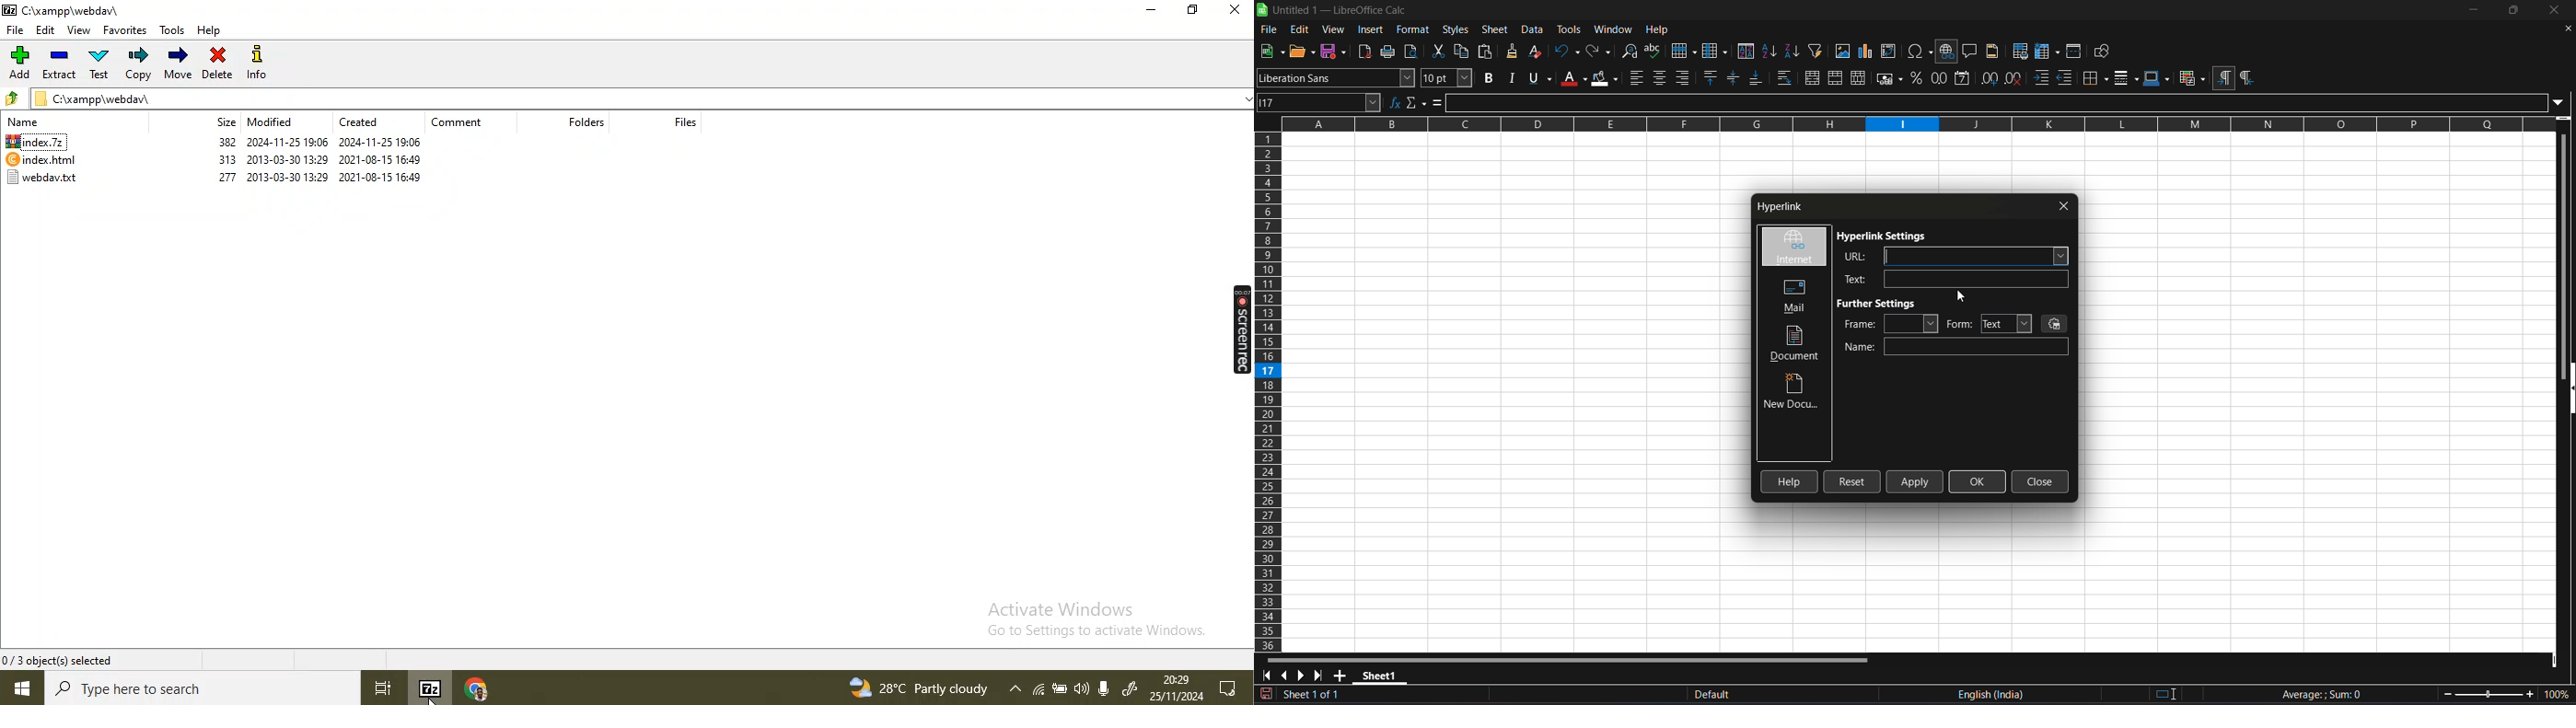 The height and width of the screenshot is (728, 2576). What do you see at coordinates (1372, 30) in the screenshot?
I see `insert` at bounding box center [1372, 30].